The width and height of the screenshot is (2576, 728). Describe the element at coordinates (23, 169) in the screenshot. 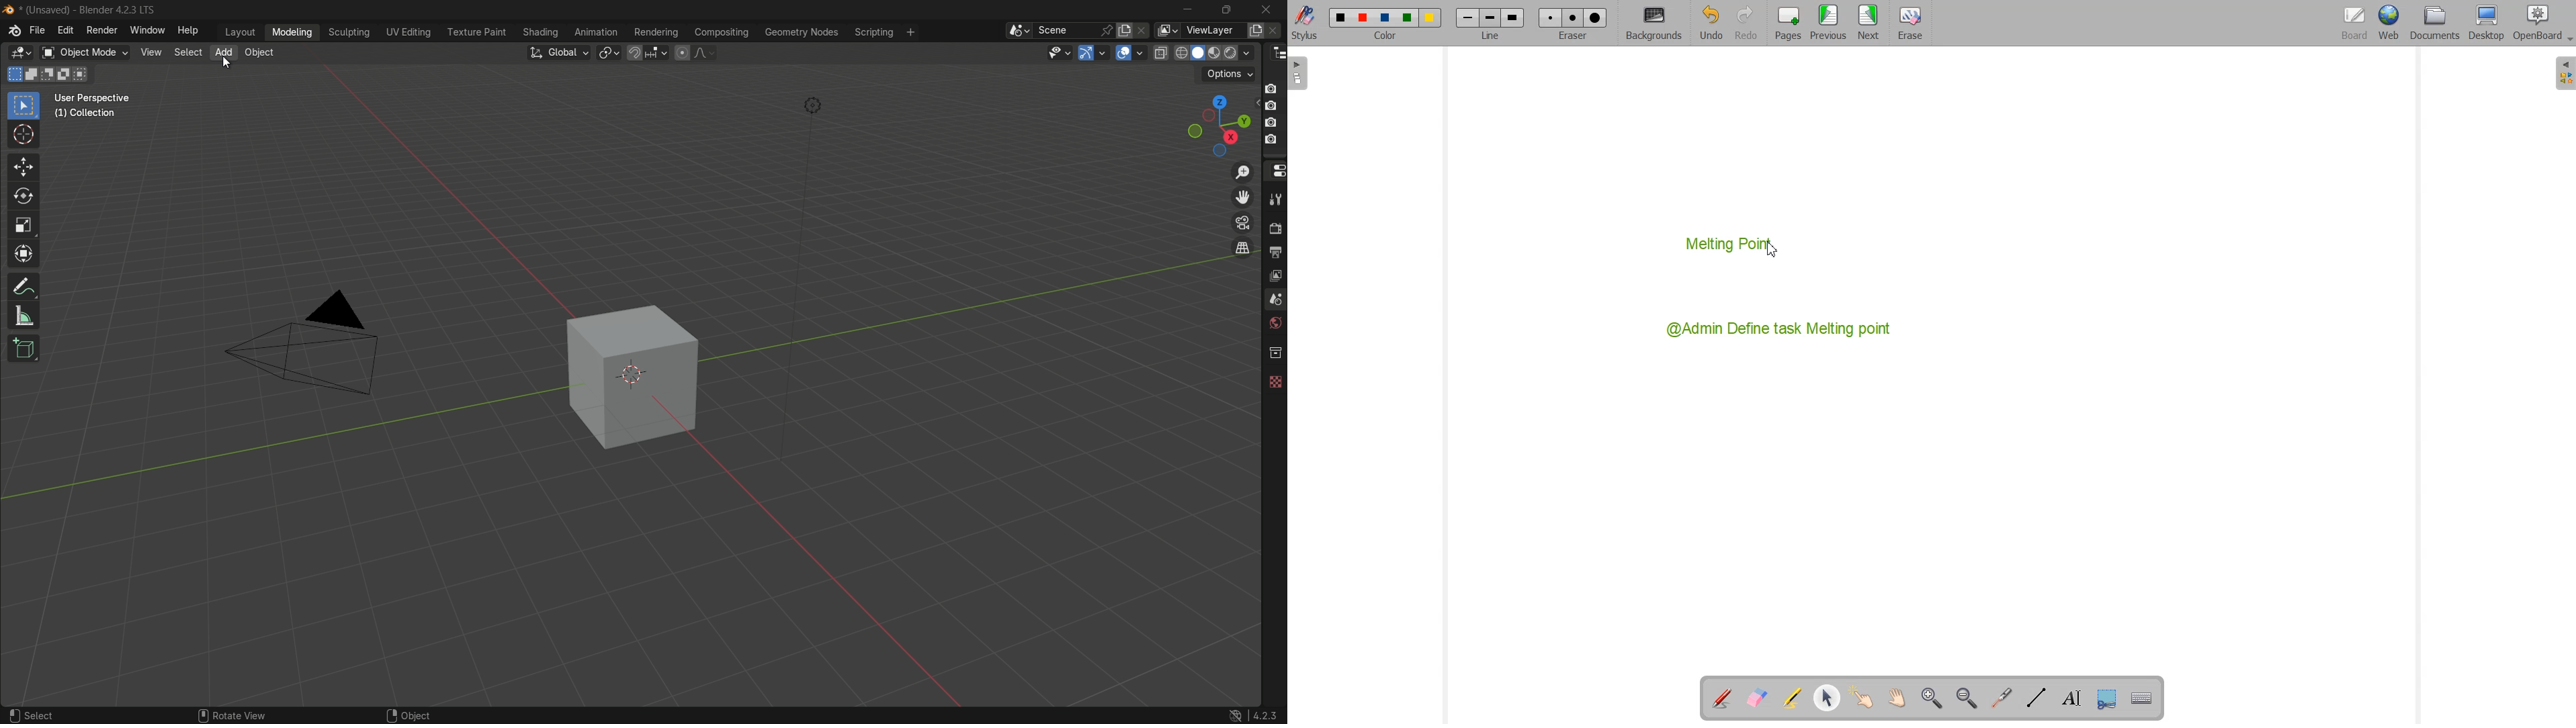

I see `move` at that location.